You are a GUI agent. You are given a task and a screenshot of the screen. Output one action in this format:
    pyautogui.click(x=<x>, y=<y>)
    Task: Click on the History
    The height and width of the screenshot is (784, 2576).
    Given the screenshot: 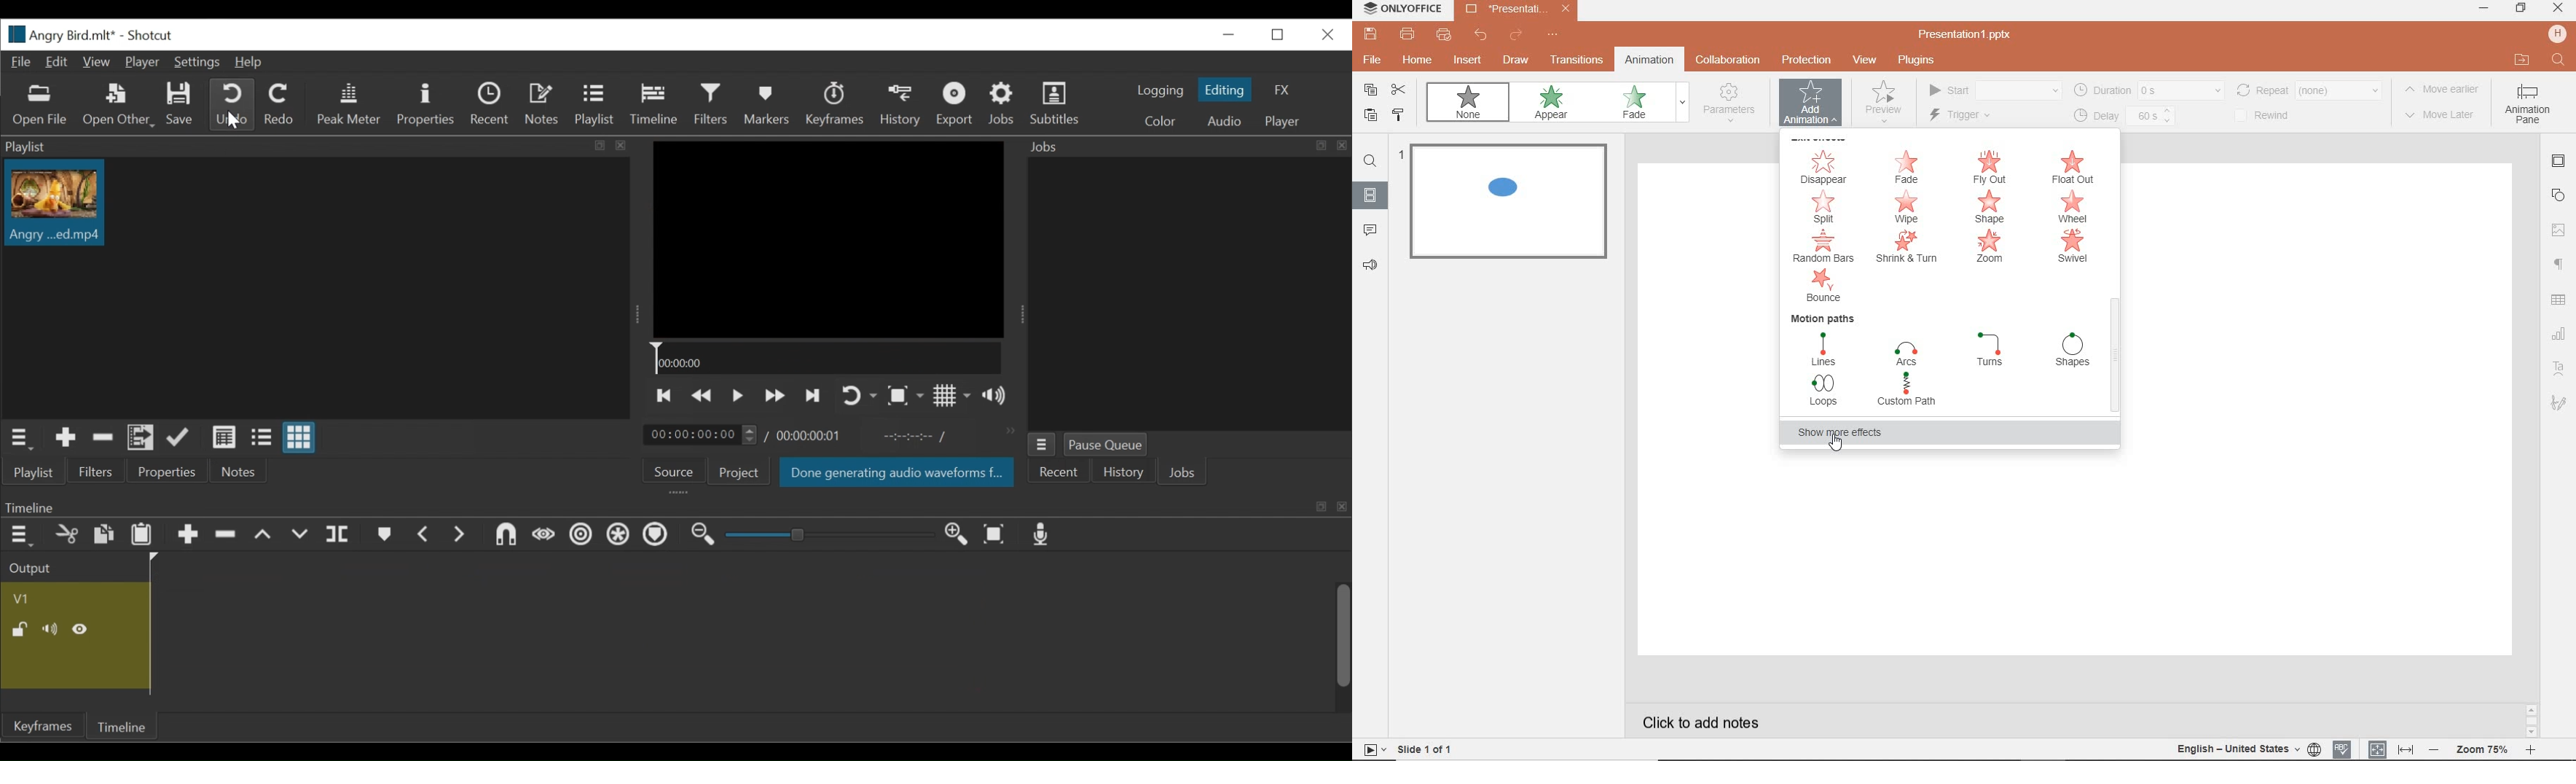 What is the action you would take?
    pyautogui.click(x=899, y=105)
    